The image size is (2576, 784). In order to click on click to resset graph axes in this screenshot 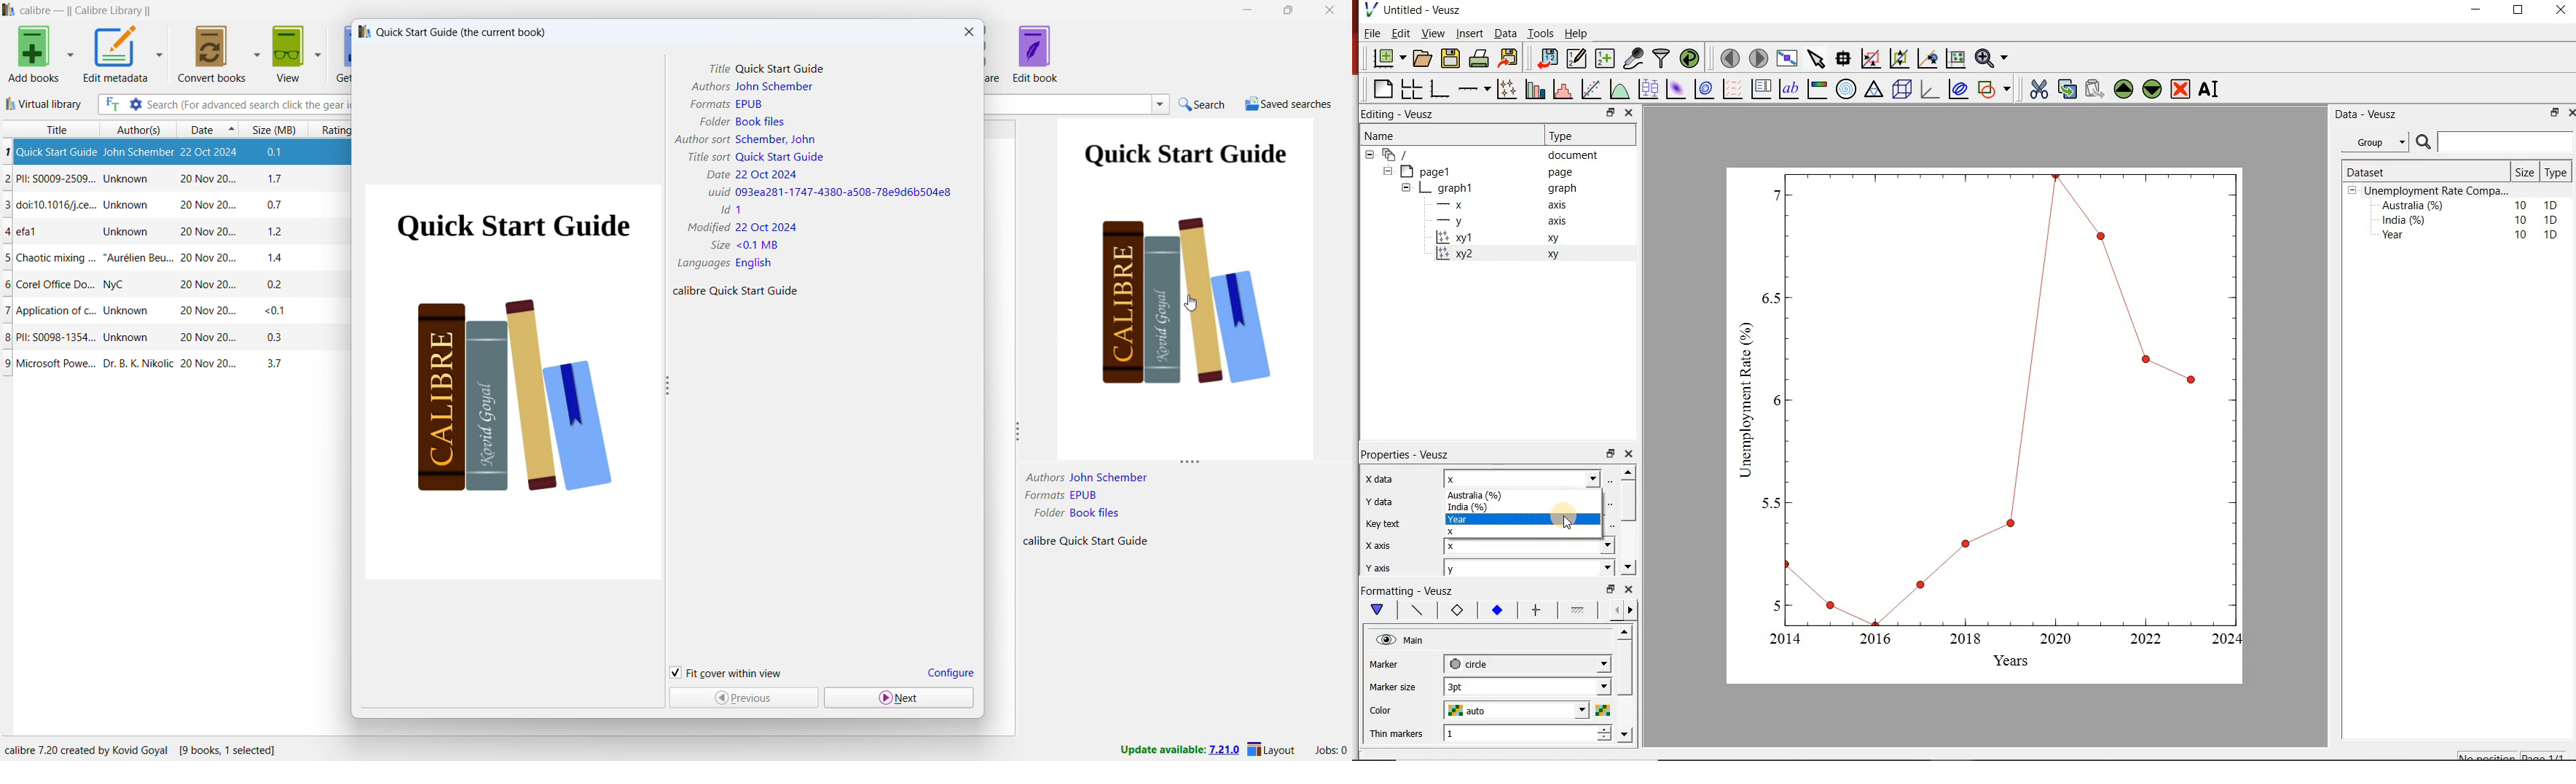, I will do `click(1956, 57)`.